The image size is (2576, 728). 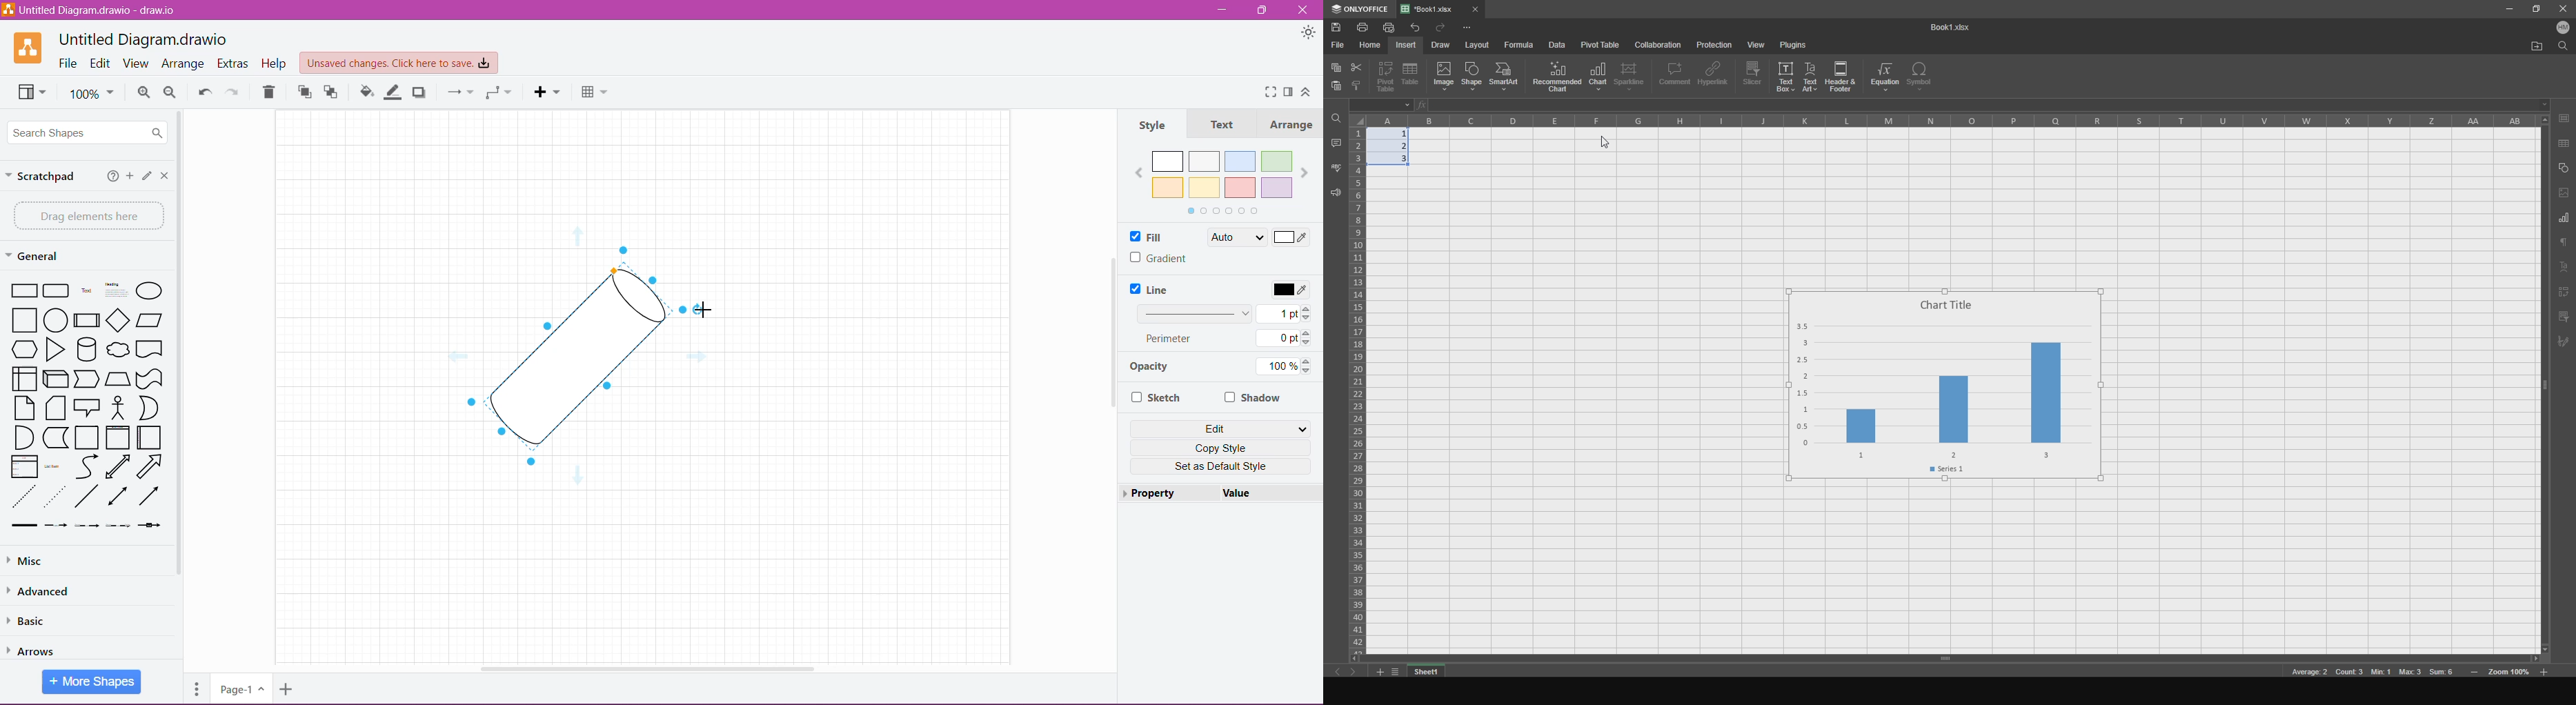 I want to click on collaboration, so click(x=1659, y=45).